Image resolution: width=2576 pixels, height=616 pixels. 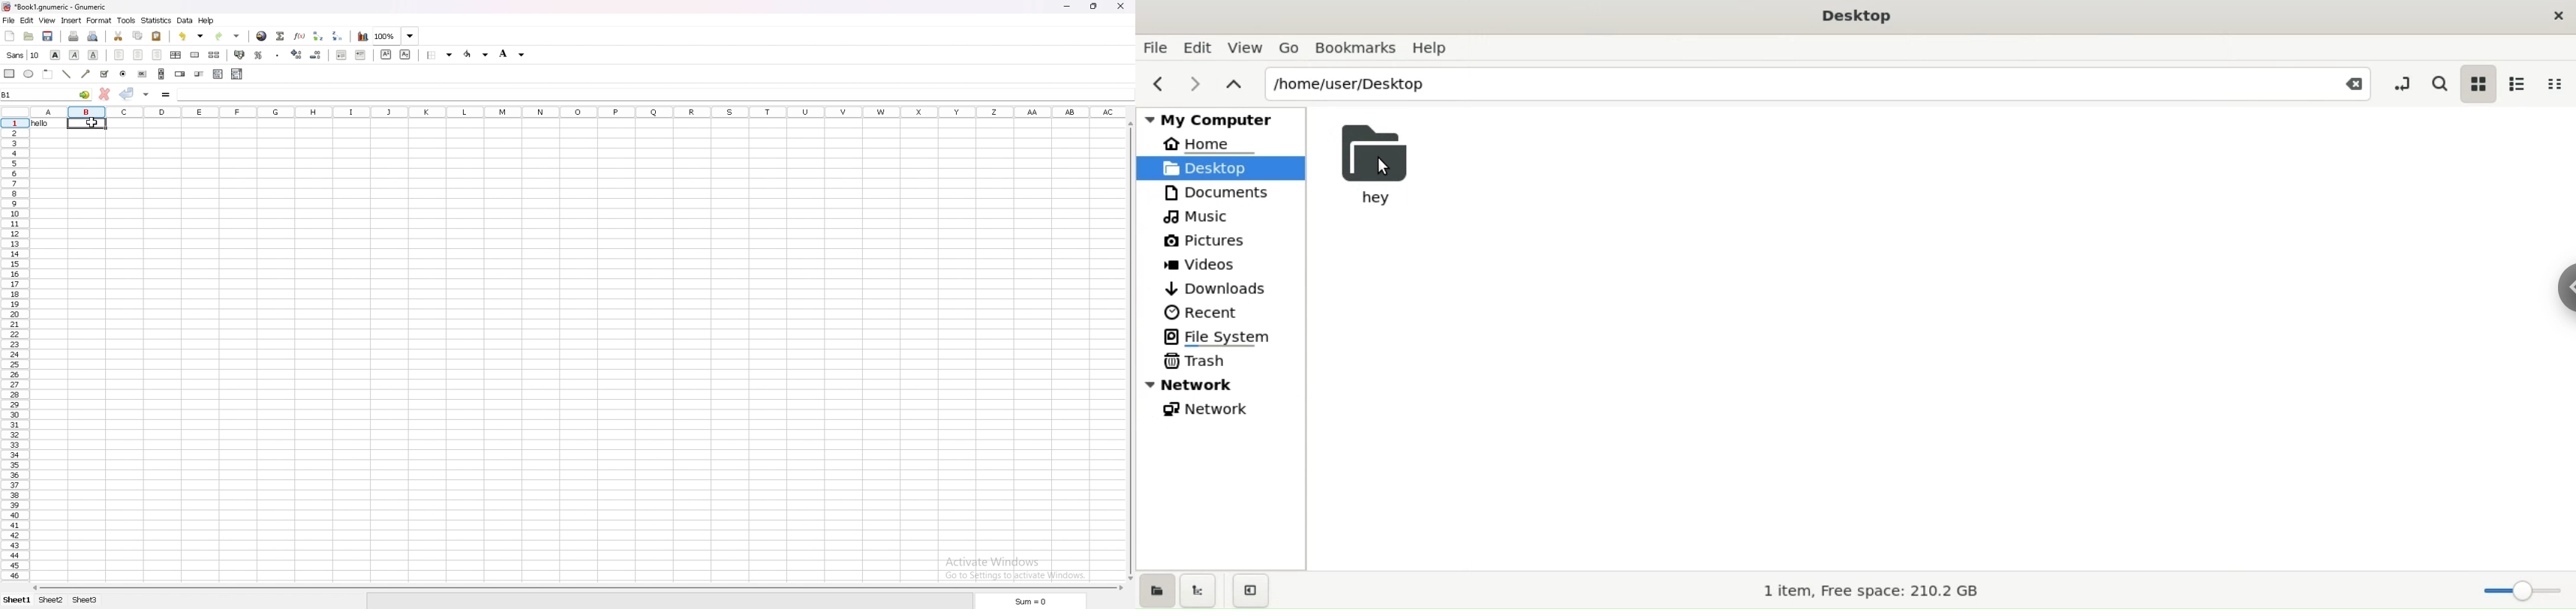 I want to click on cursor, so click(x=1383, y=167).